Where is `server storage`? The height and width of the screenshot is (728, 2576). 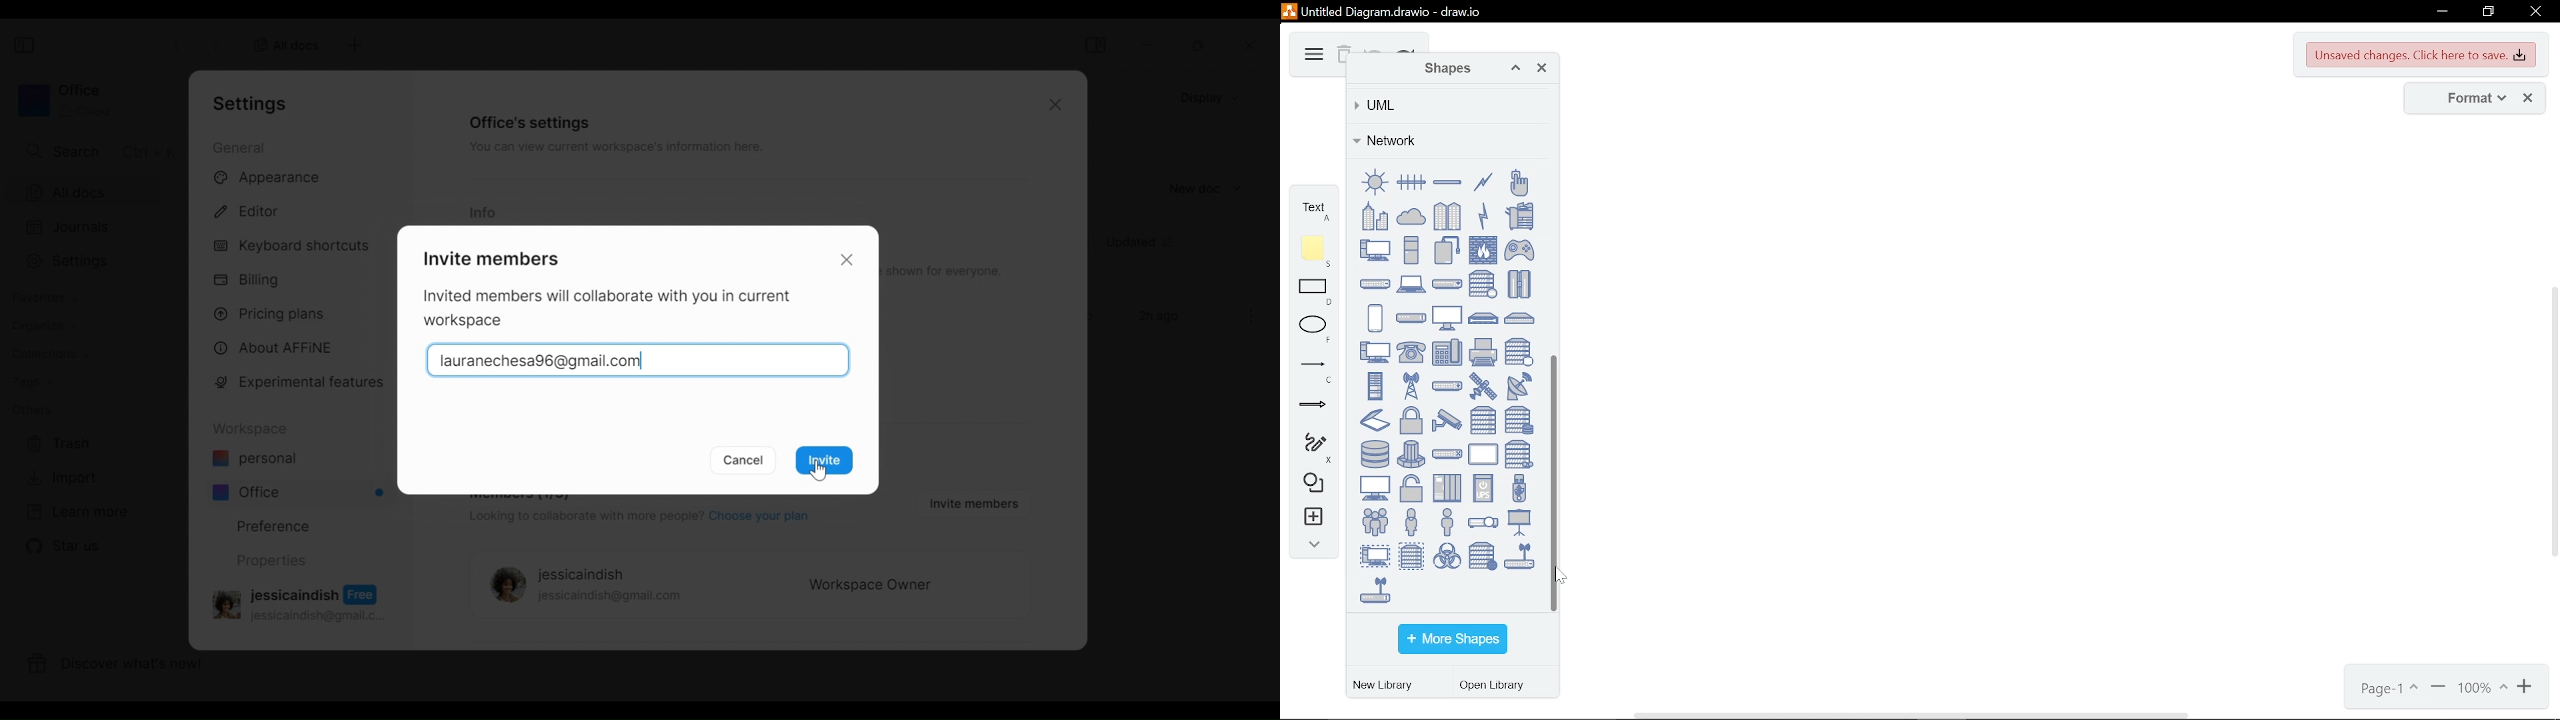
server storage is located at coordinates (1519, 420).